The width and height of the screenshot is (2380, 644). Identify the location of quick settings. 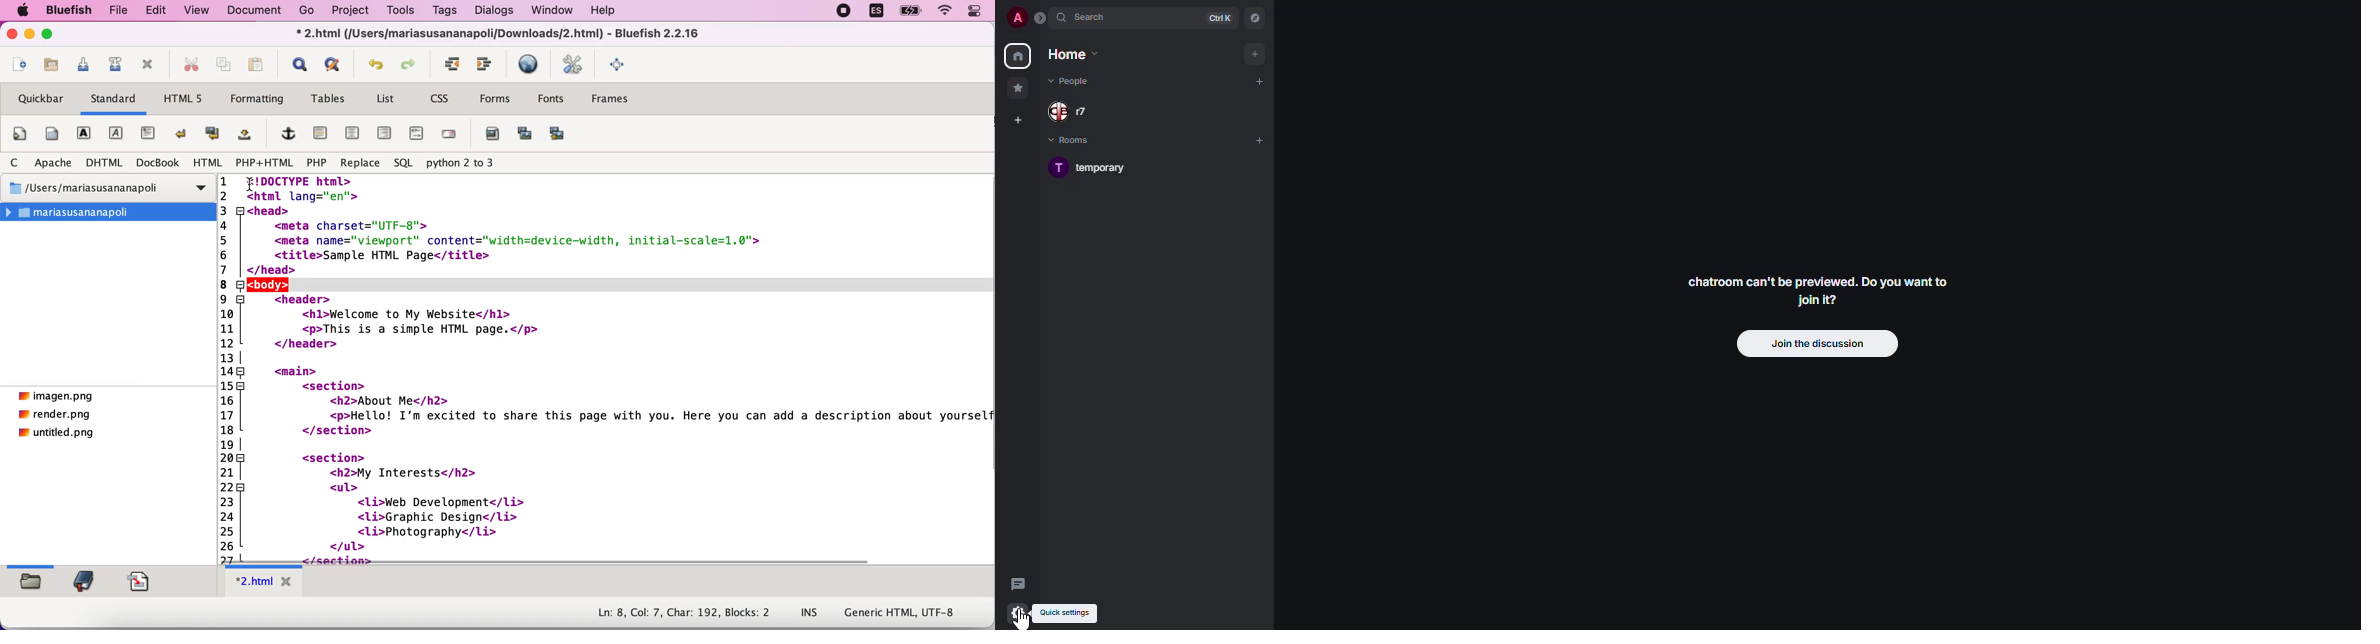
(1067, 613).